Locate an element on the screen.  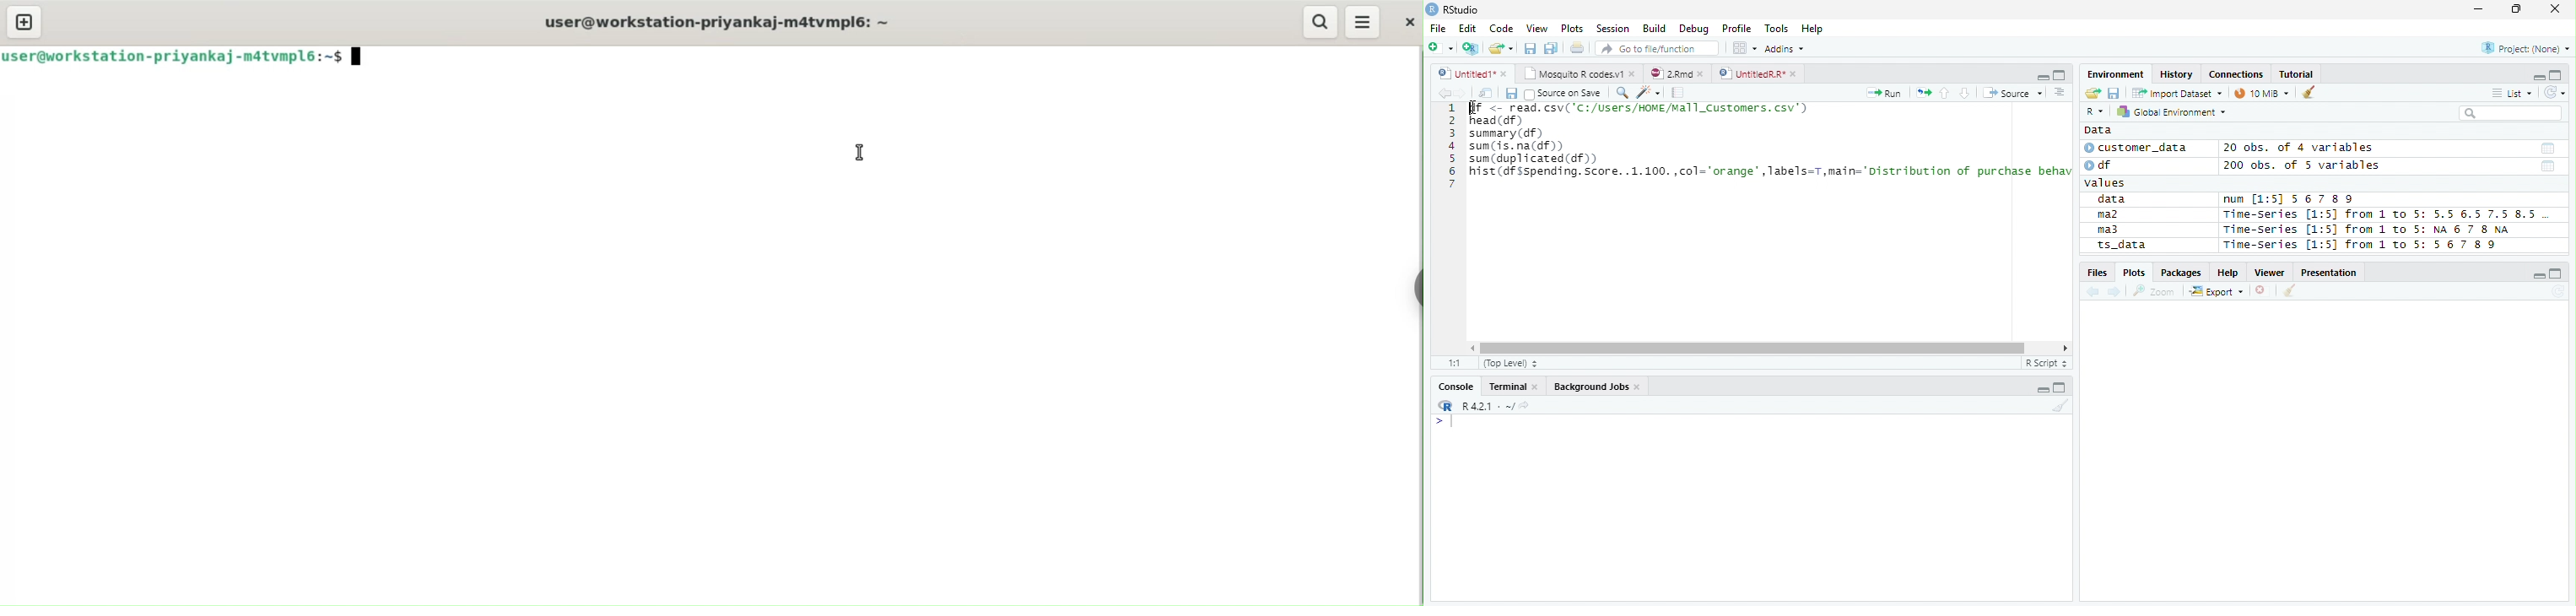
Maximize is located at coordinates (2059, 74).